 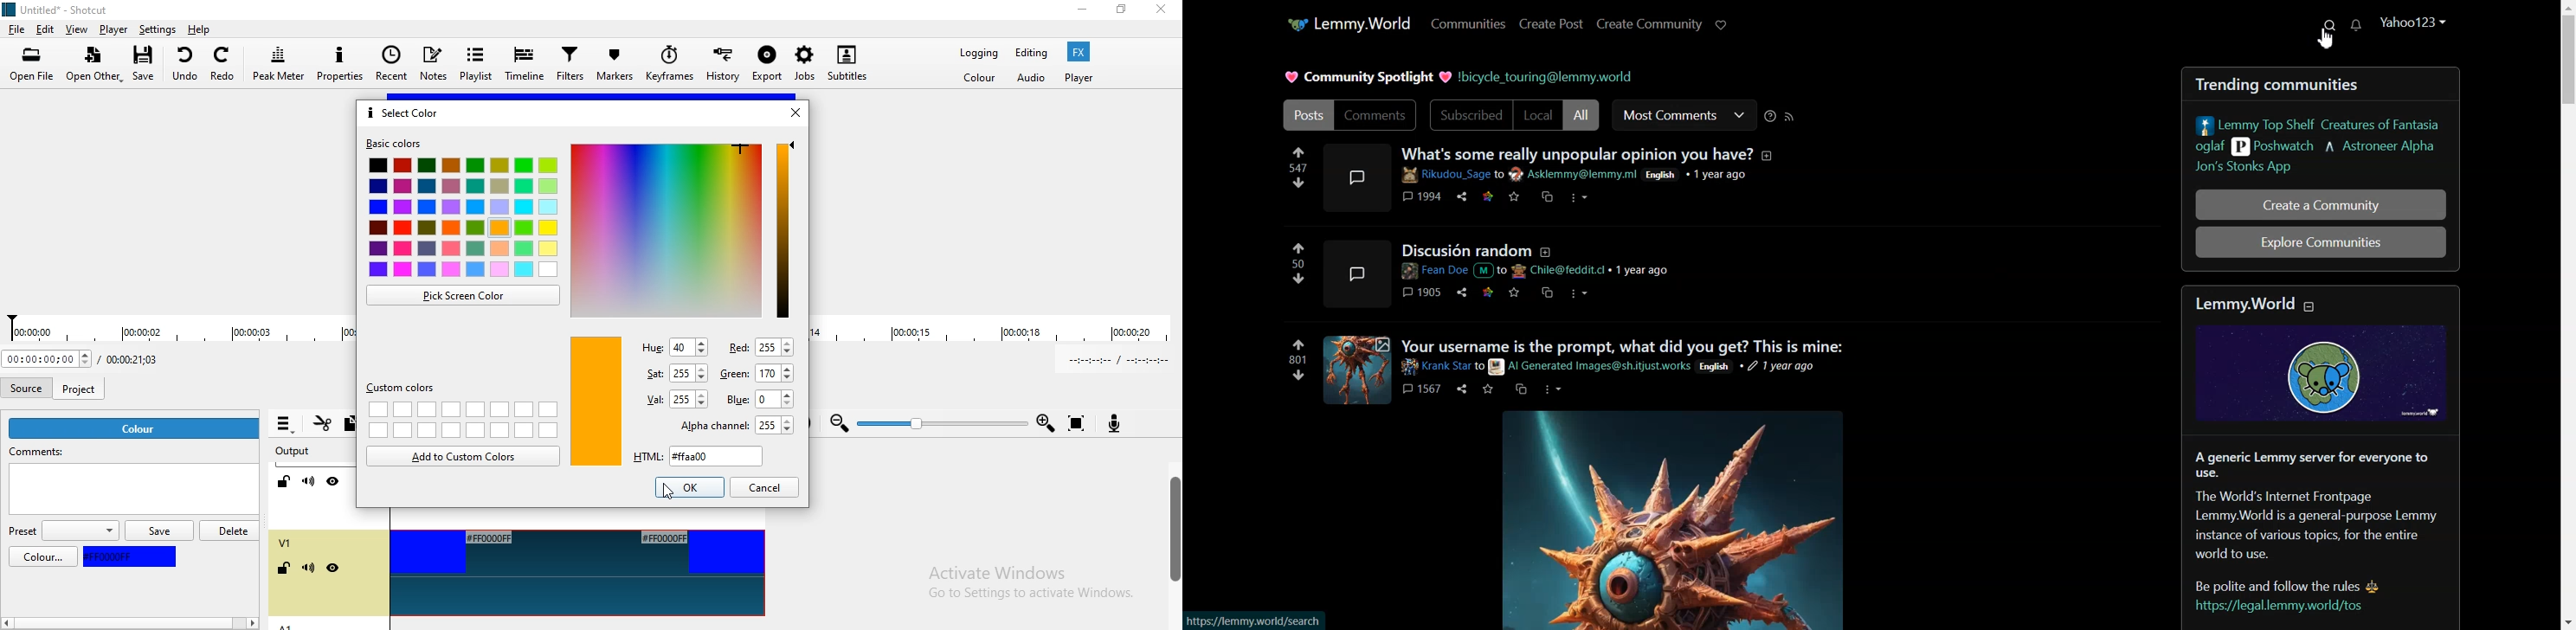 What do you see at coordinates (524, 65) in the screenshot?
I see `Timeline` at bounding box center [524, 65].